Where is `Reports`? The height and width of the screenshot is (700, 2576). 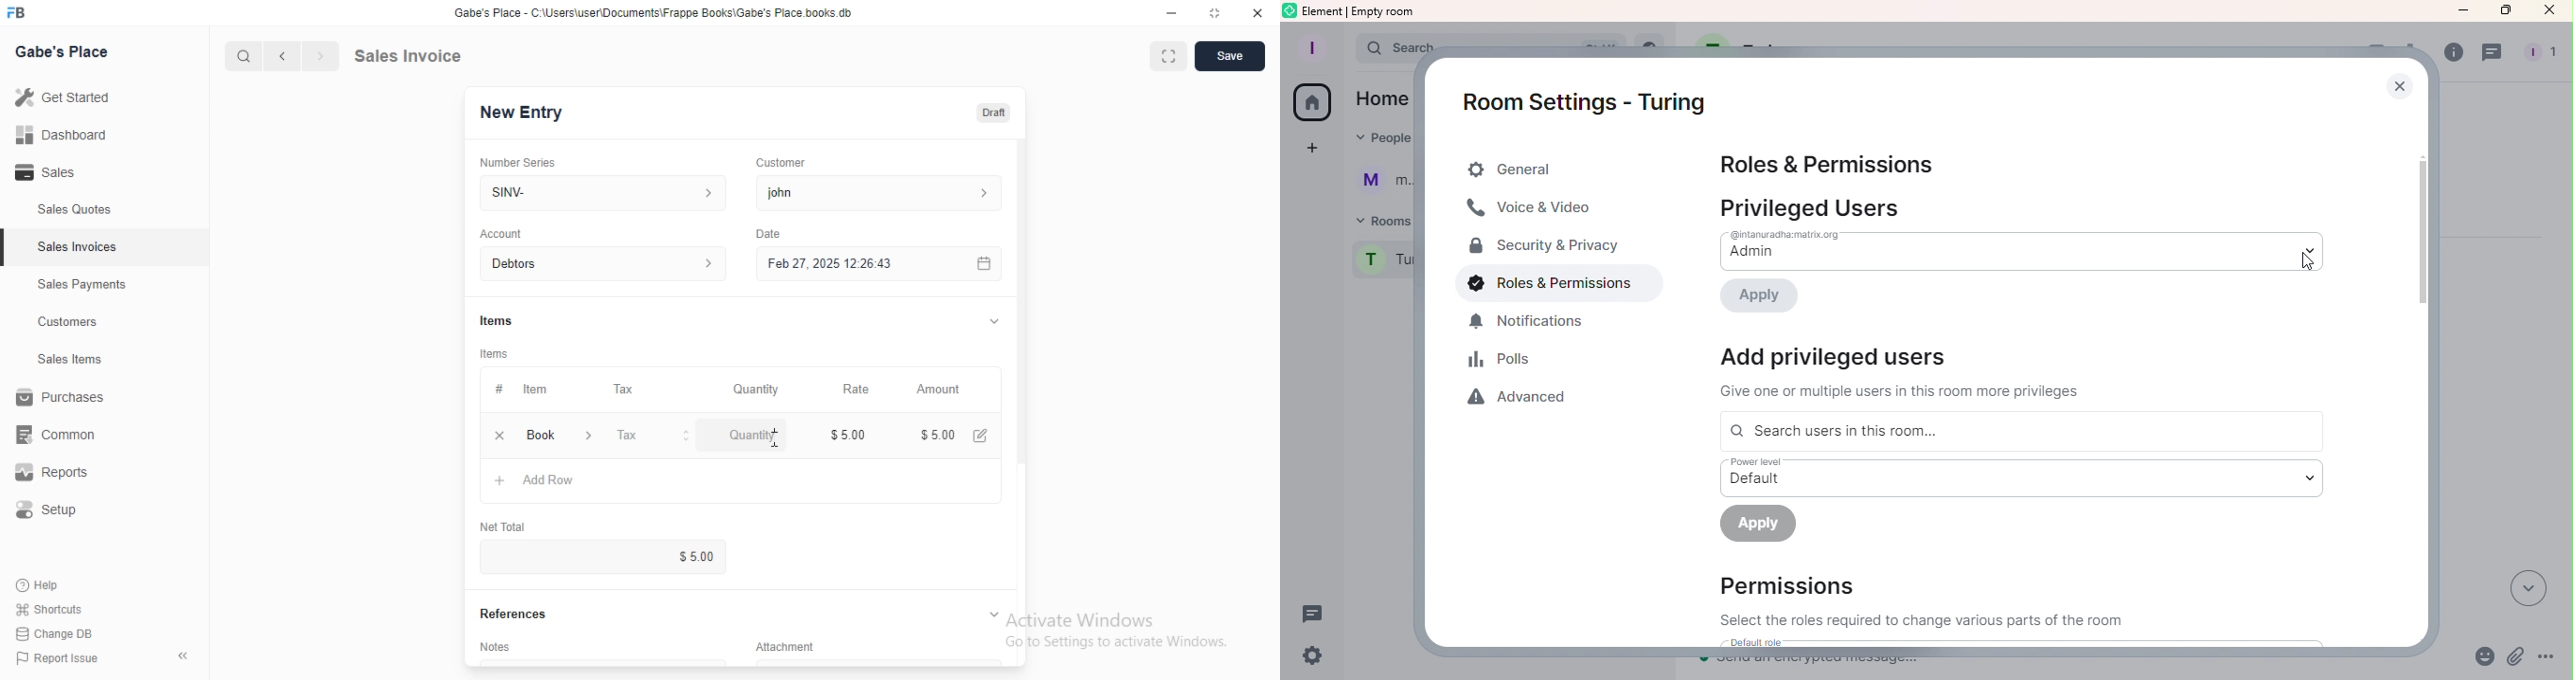 Reports is located at coordinates (49, 473).